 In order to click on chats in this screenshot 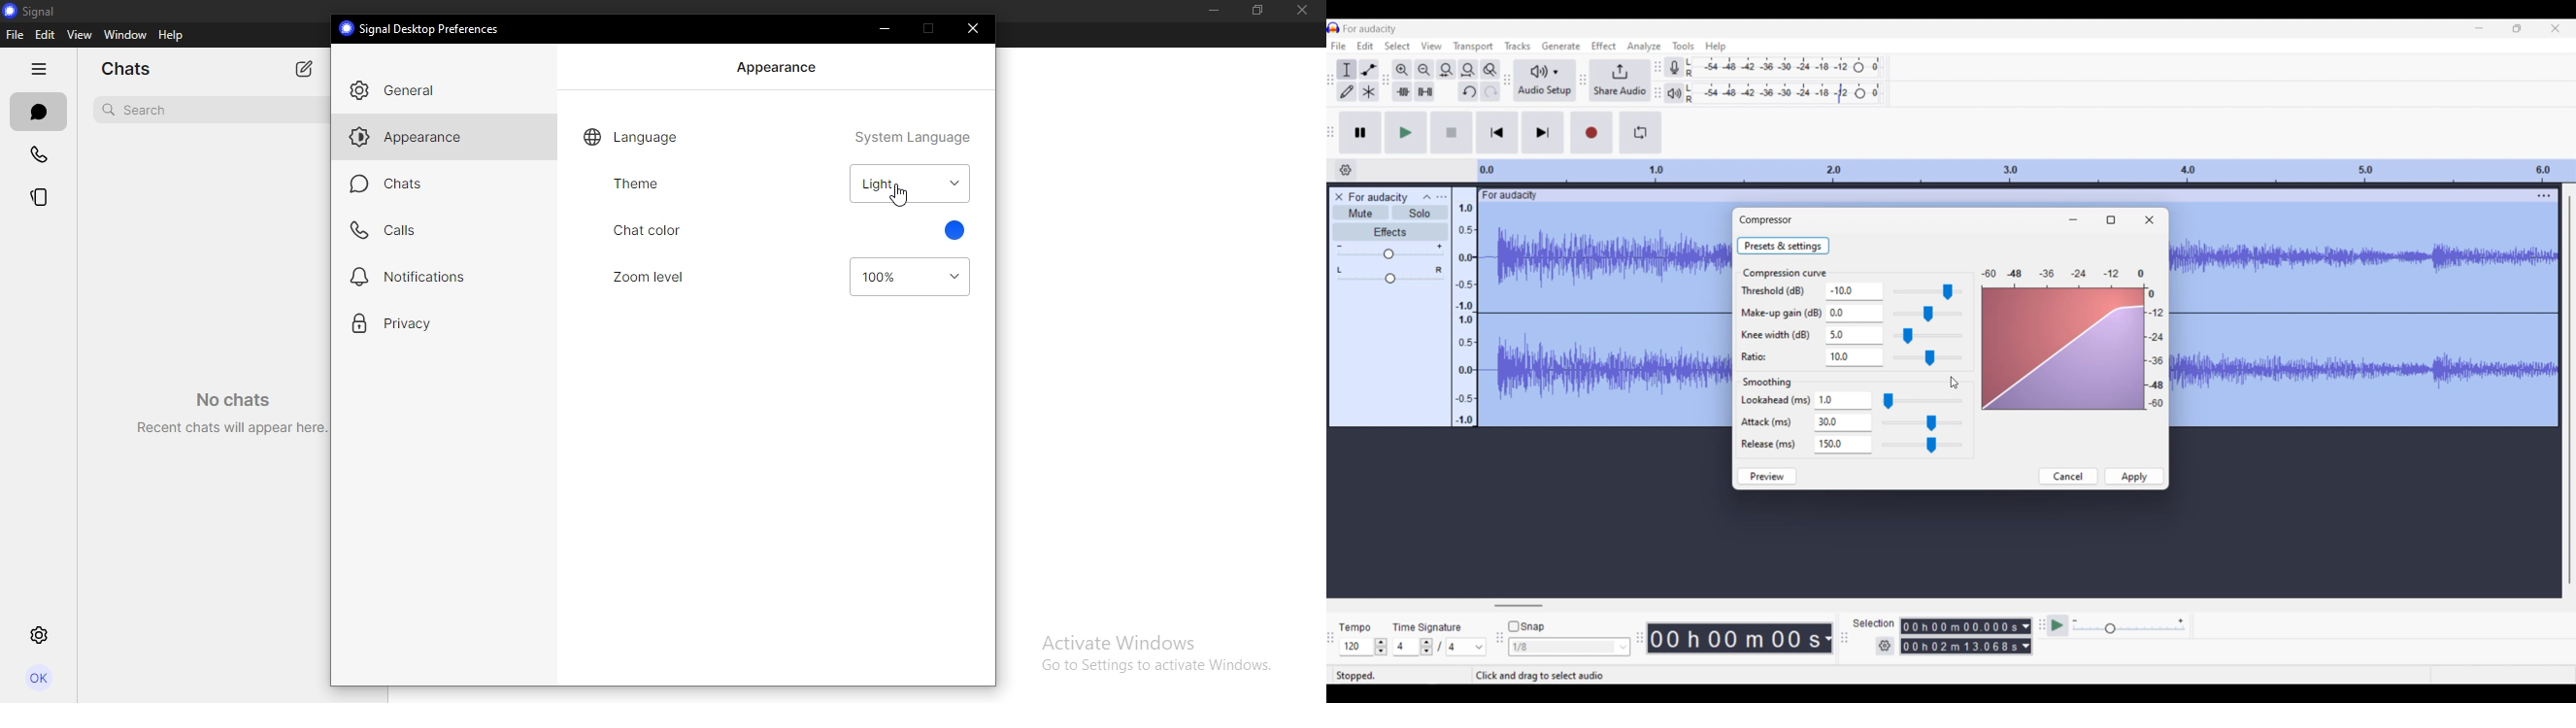, I will do `click(37, 113)`.